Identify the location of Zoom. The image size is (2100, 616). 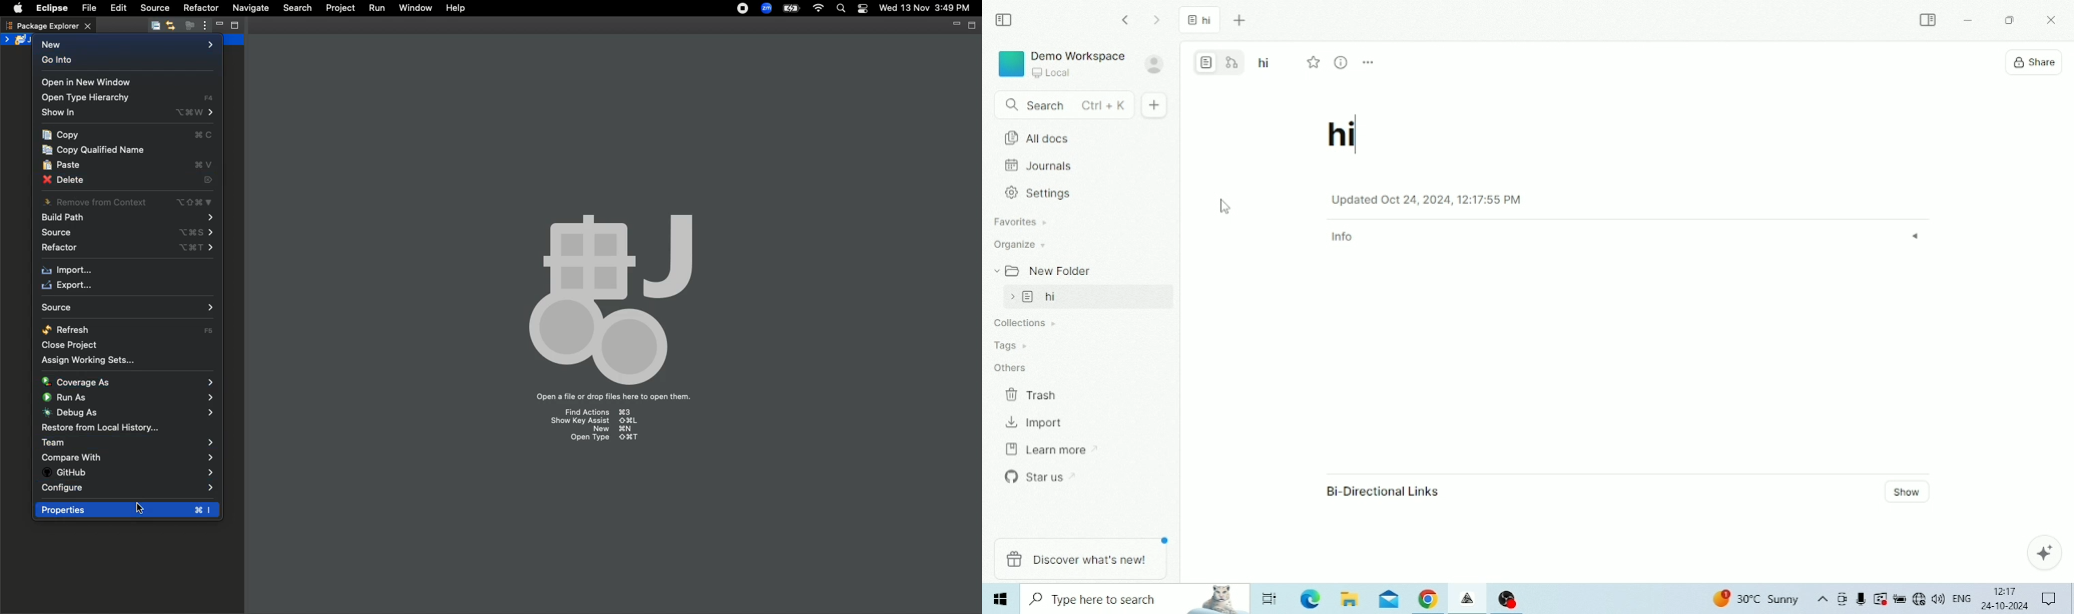
(768, 8).